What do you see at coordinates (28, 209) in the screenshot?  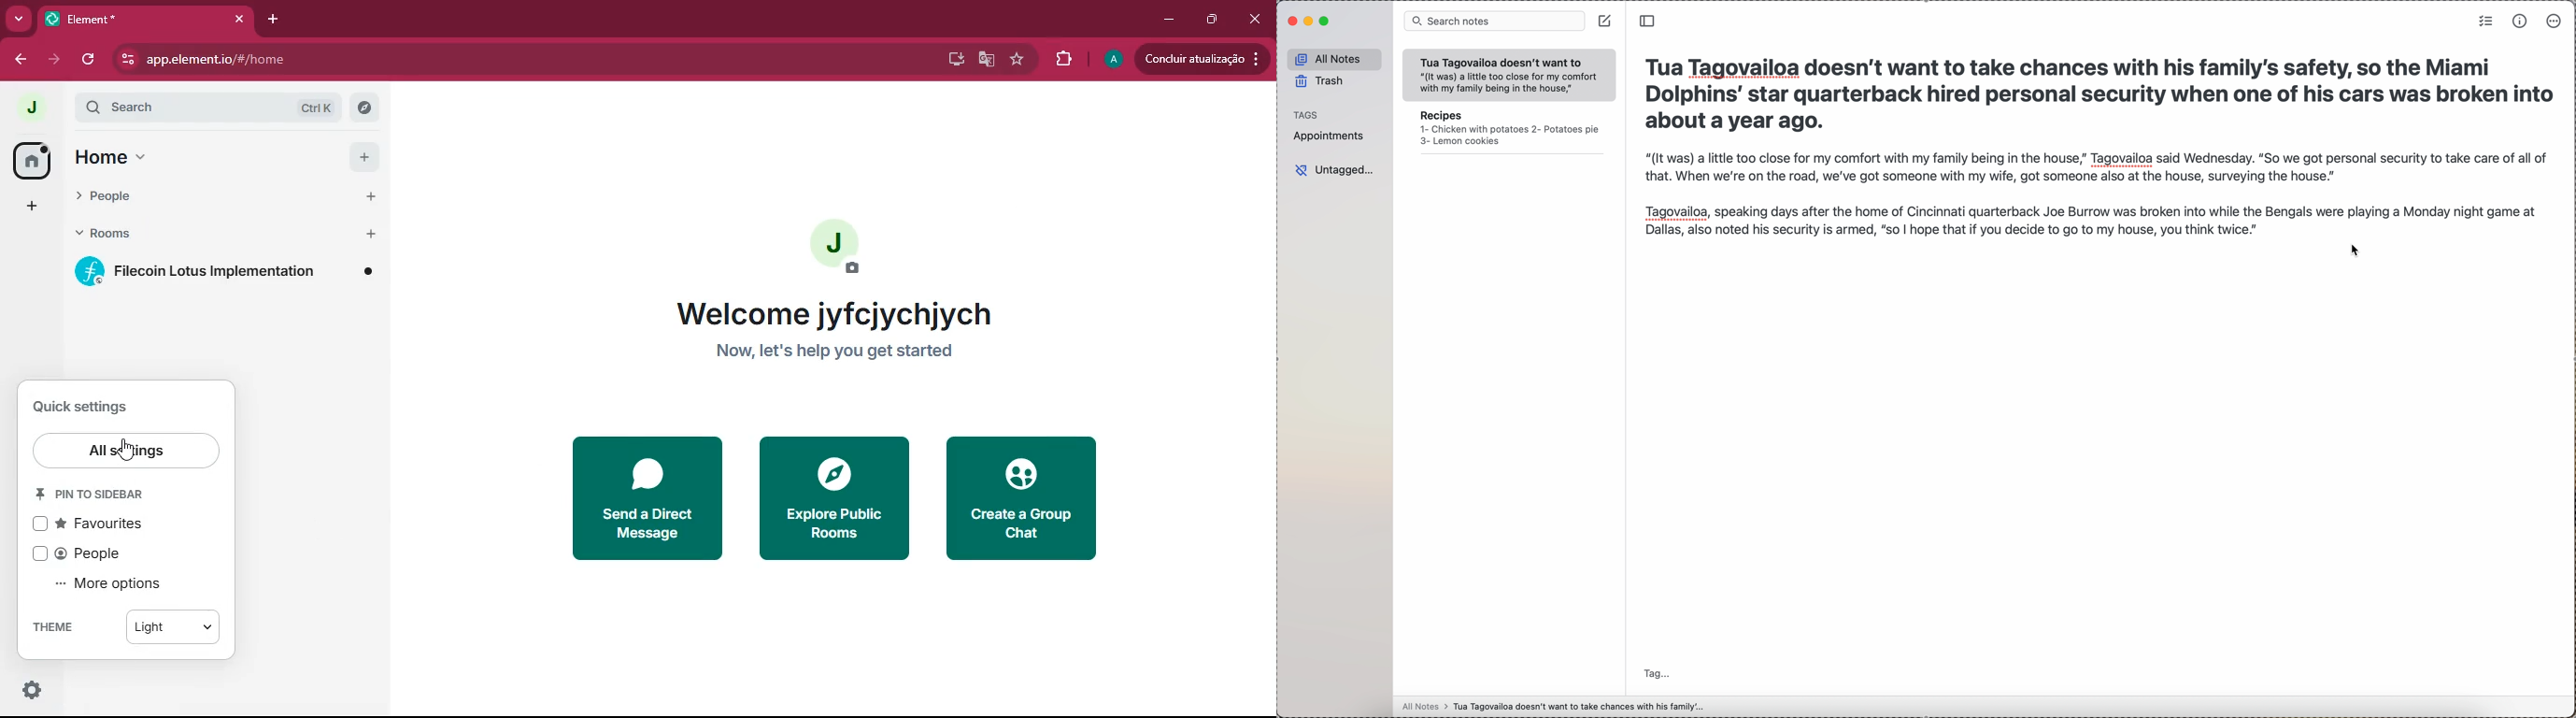 I see `add` at bounding box center [28, 209].